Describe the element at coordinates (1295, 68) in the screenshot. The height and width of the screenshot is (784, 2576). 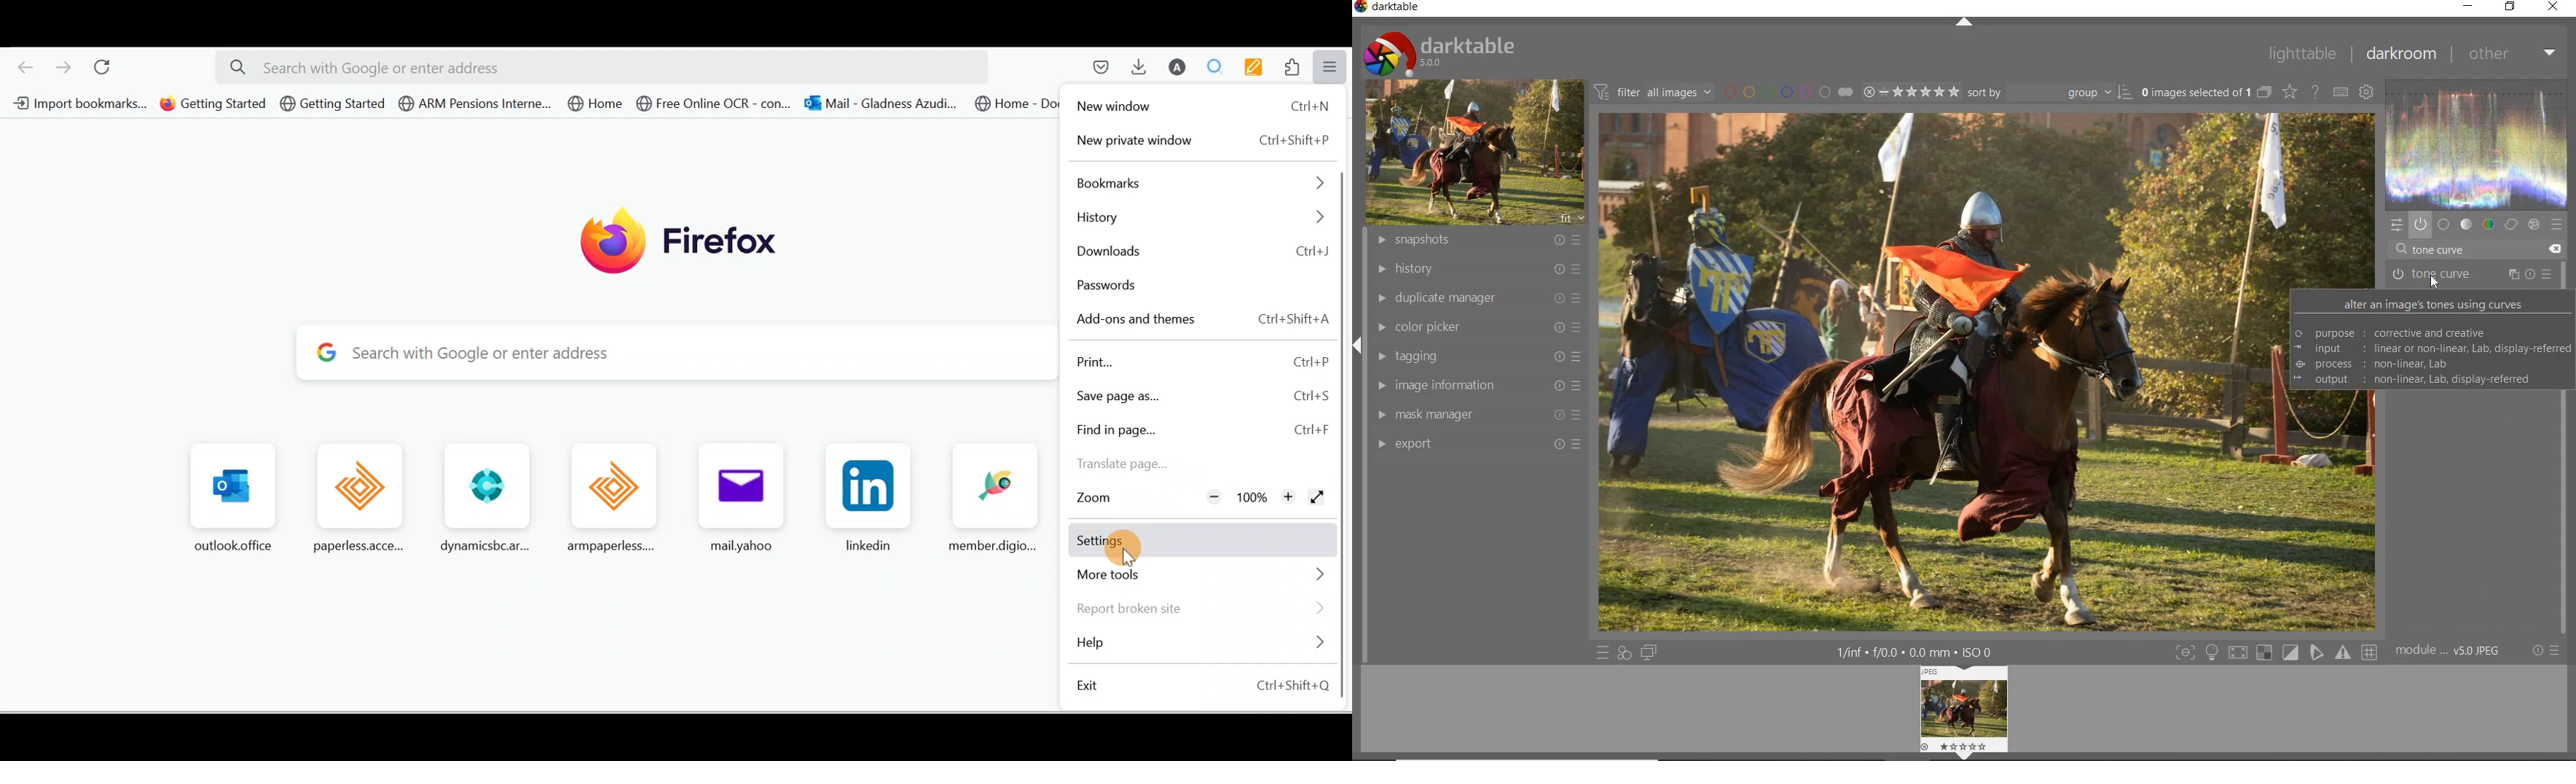
I see `Extensions` at that location.